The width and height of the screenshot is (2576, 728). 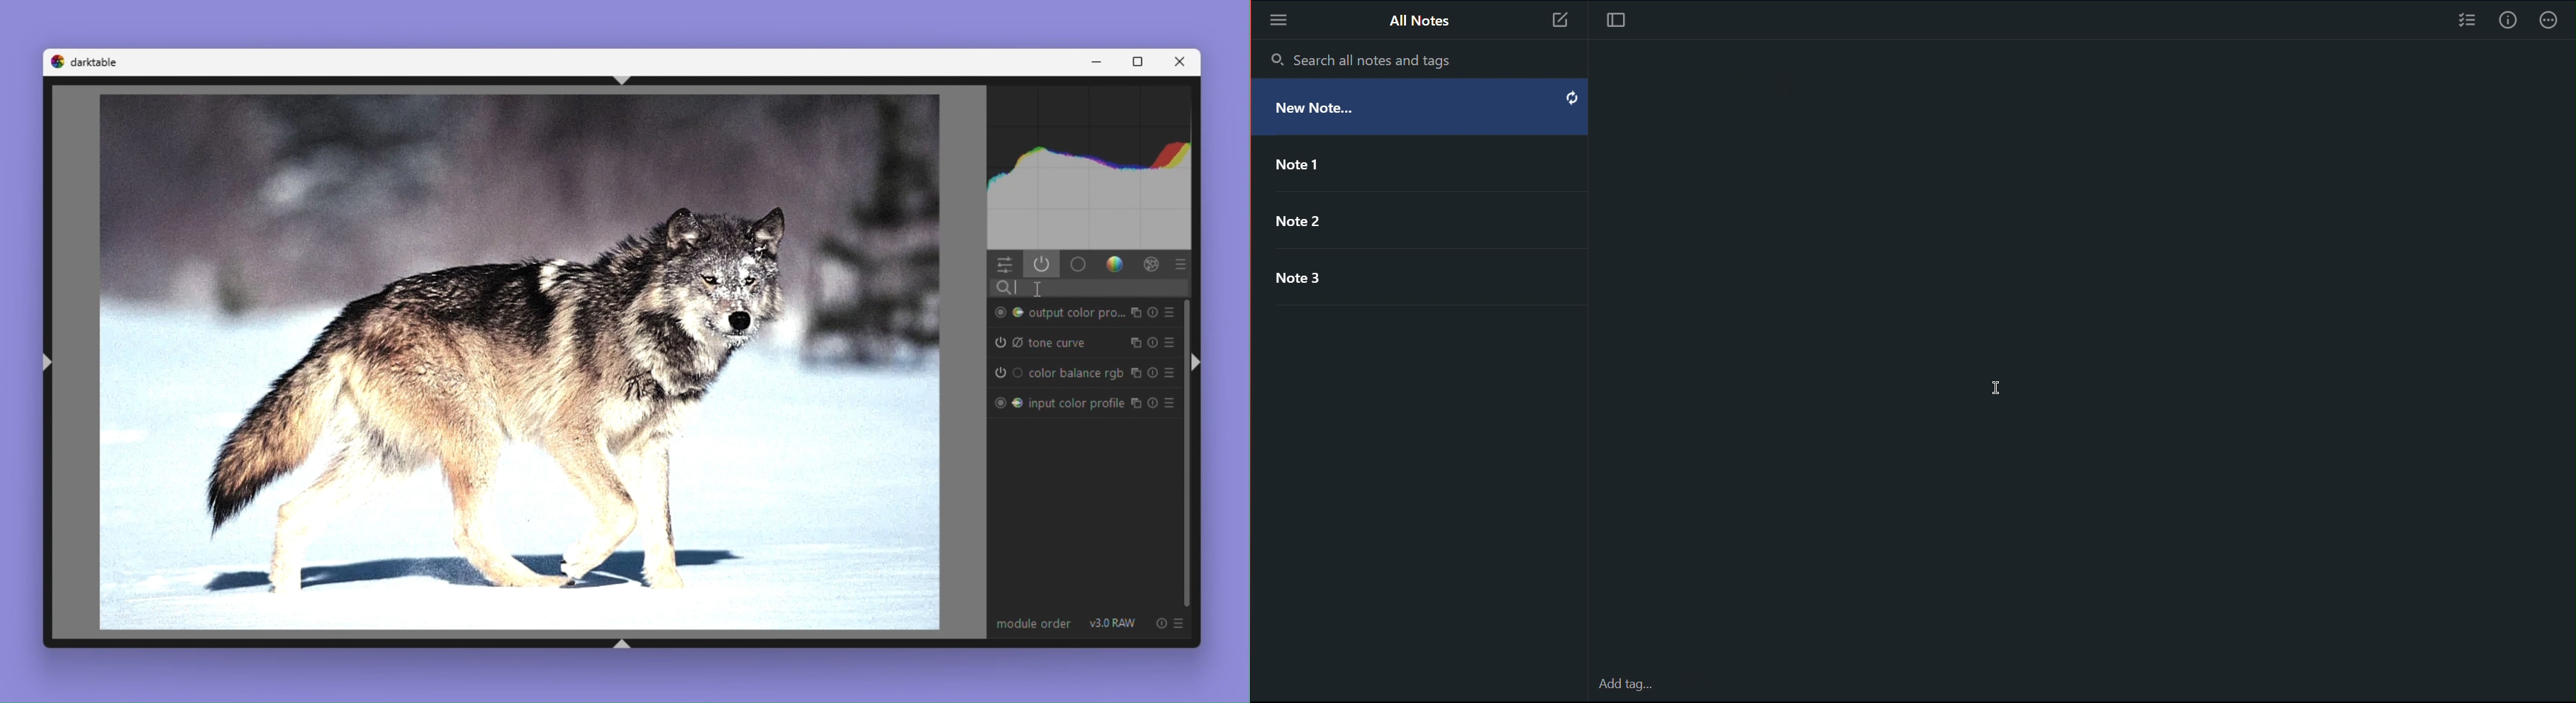 What do you see at coordinates (1137, 312) in the screenshot?
I see `copy` at bounding box center [1137, 312].